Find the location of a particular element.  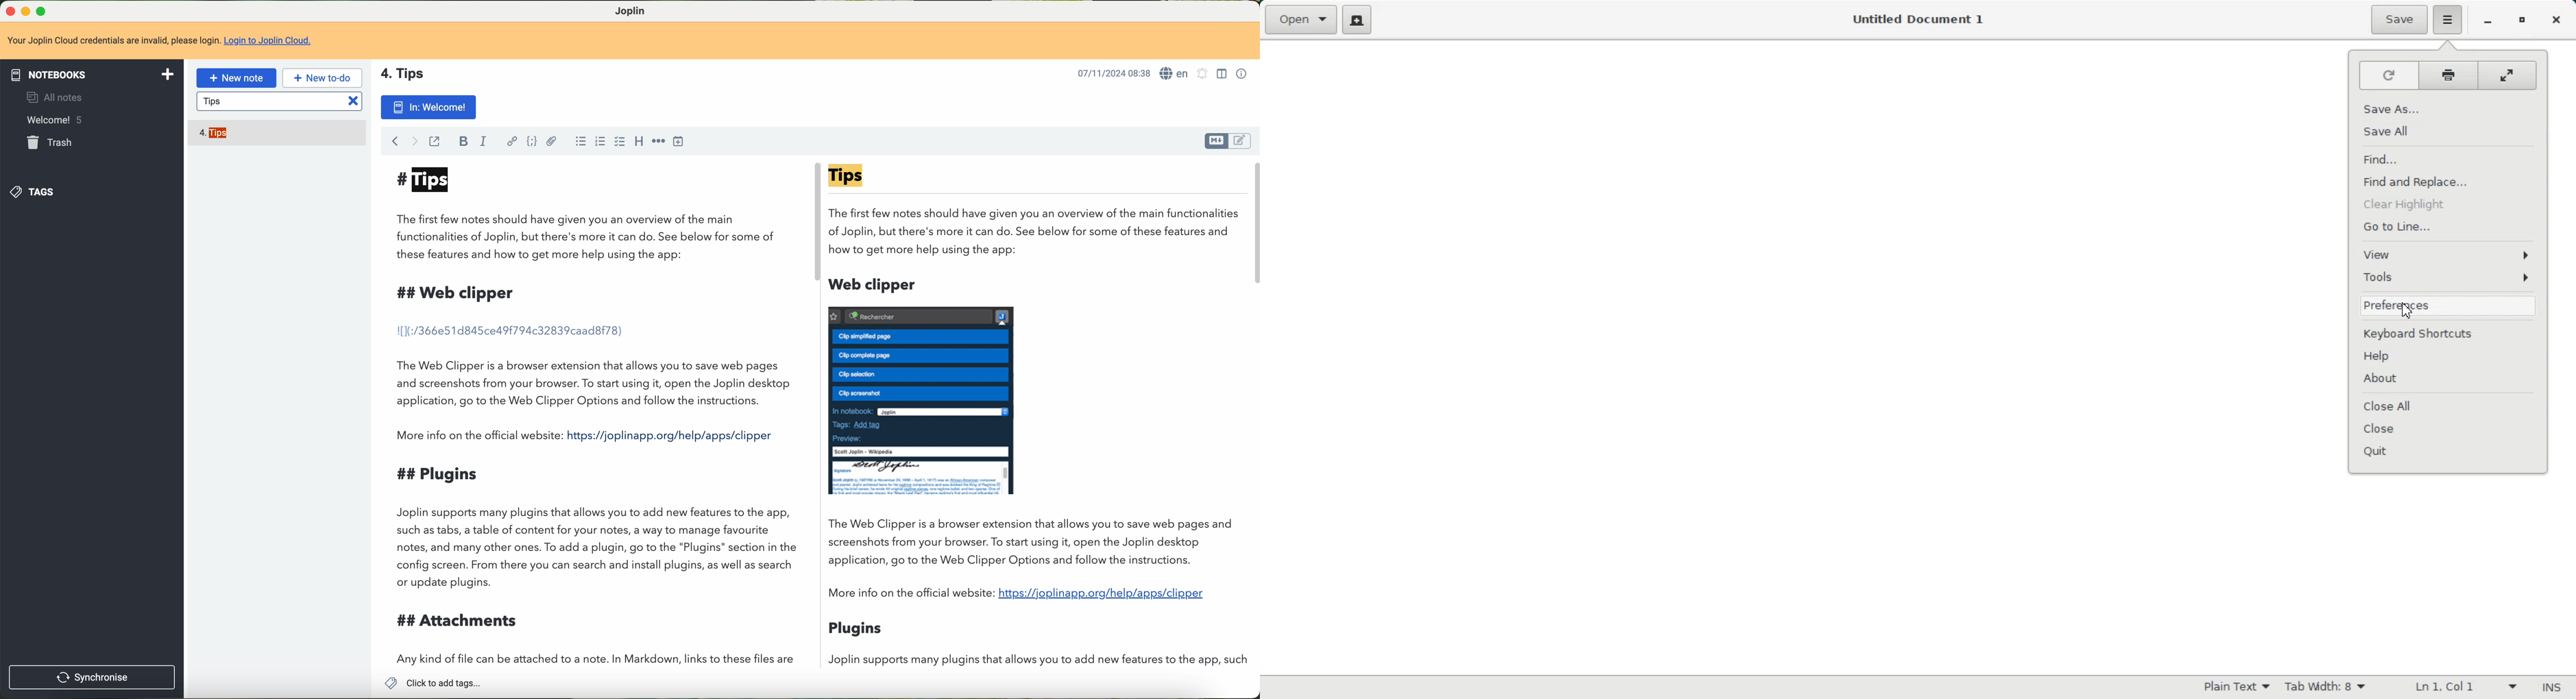

Preferences is located at coordinates (2449, 305).